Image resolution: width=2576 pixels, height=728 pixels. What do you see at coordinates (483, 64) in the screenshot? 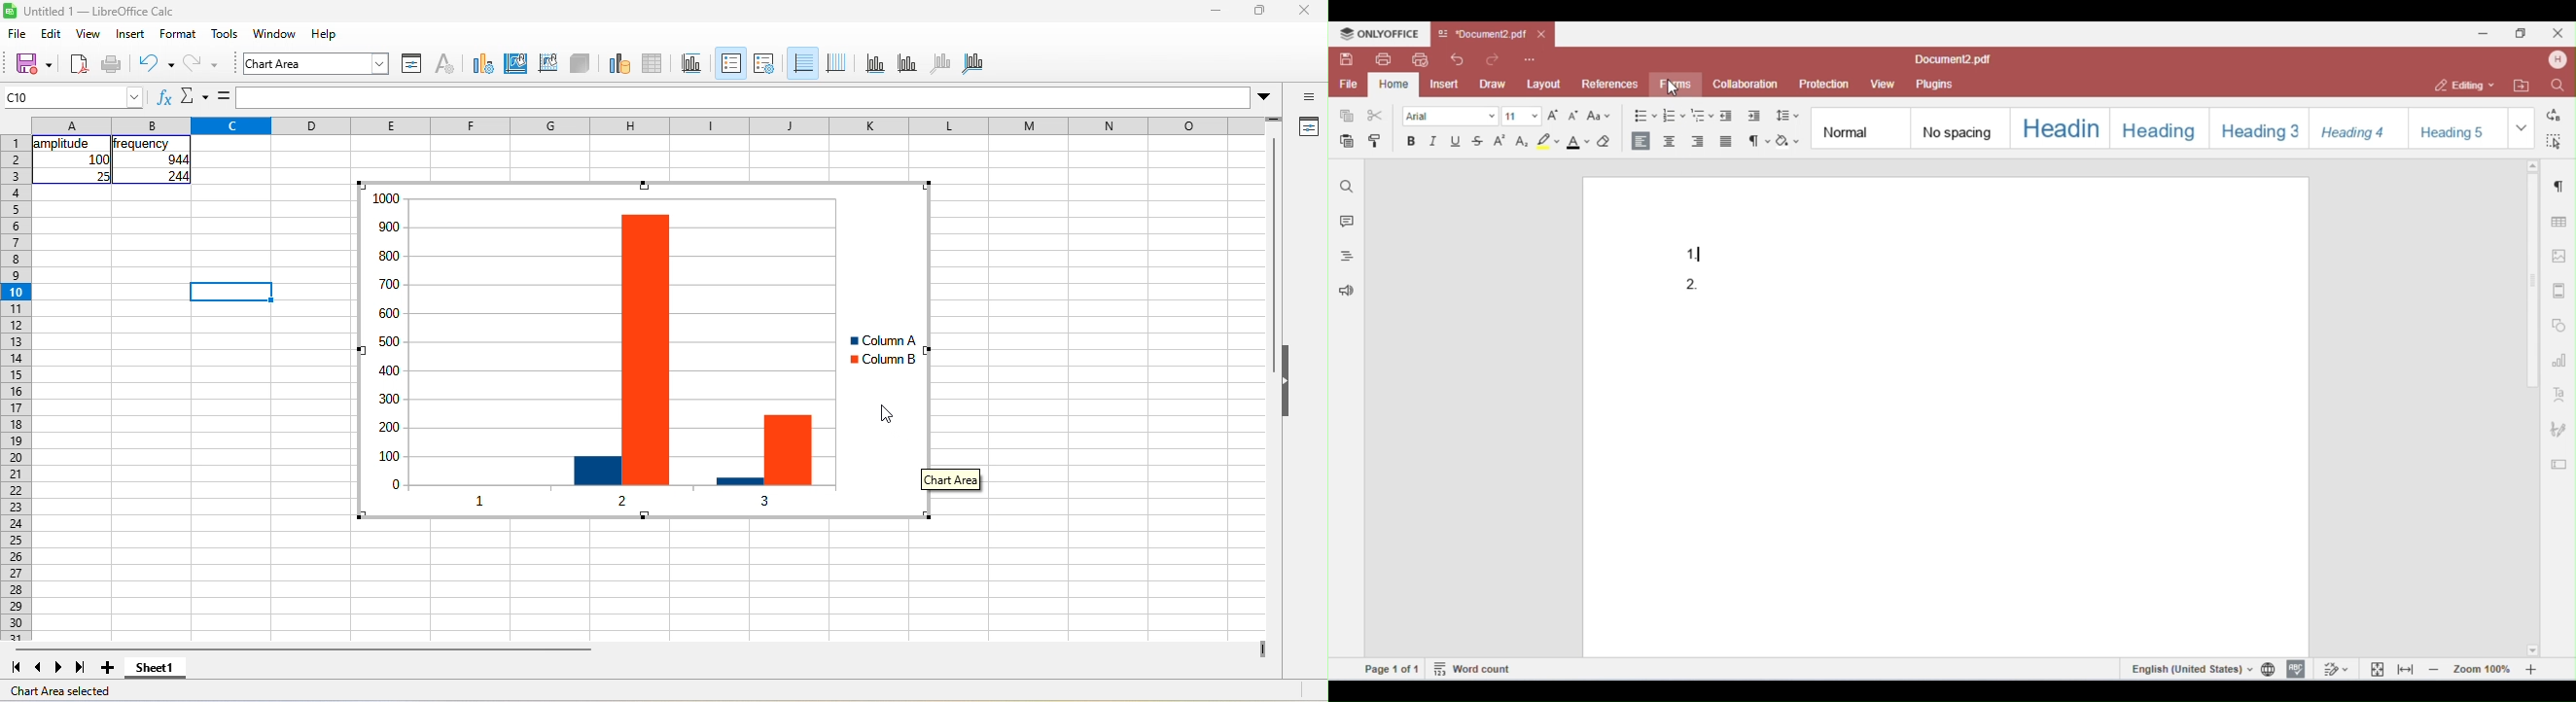
I see `chart type` at bounding box center [483, 64].